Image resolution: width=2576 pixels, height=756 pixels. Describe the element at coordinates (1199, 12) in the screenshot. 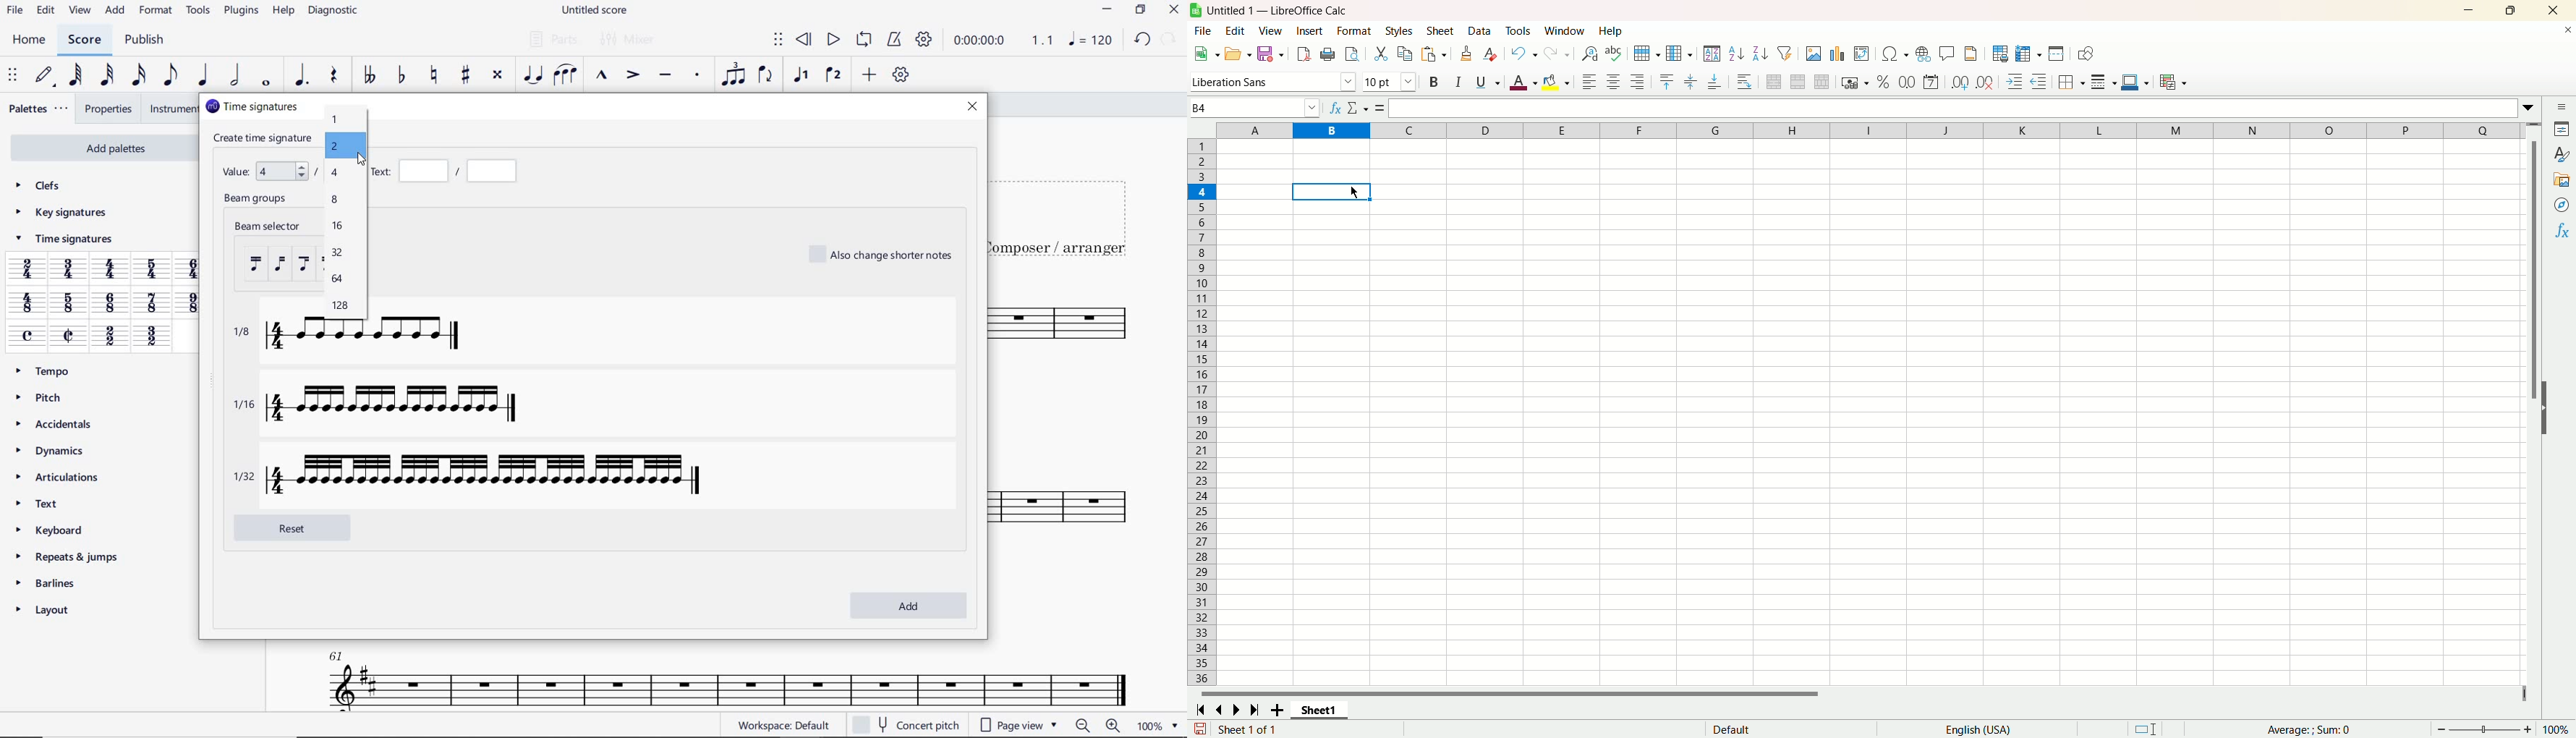

I see `icon` at that location.